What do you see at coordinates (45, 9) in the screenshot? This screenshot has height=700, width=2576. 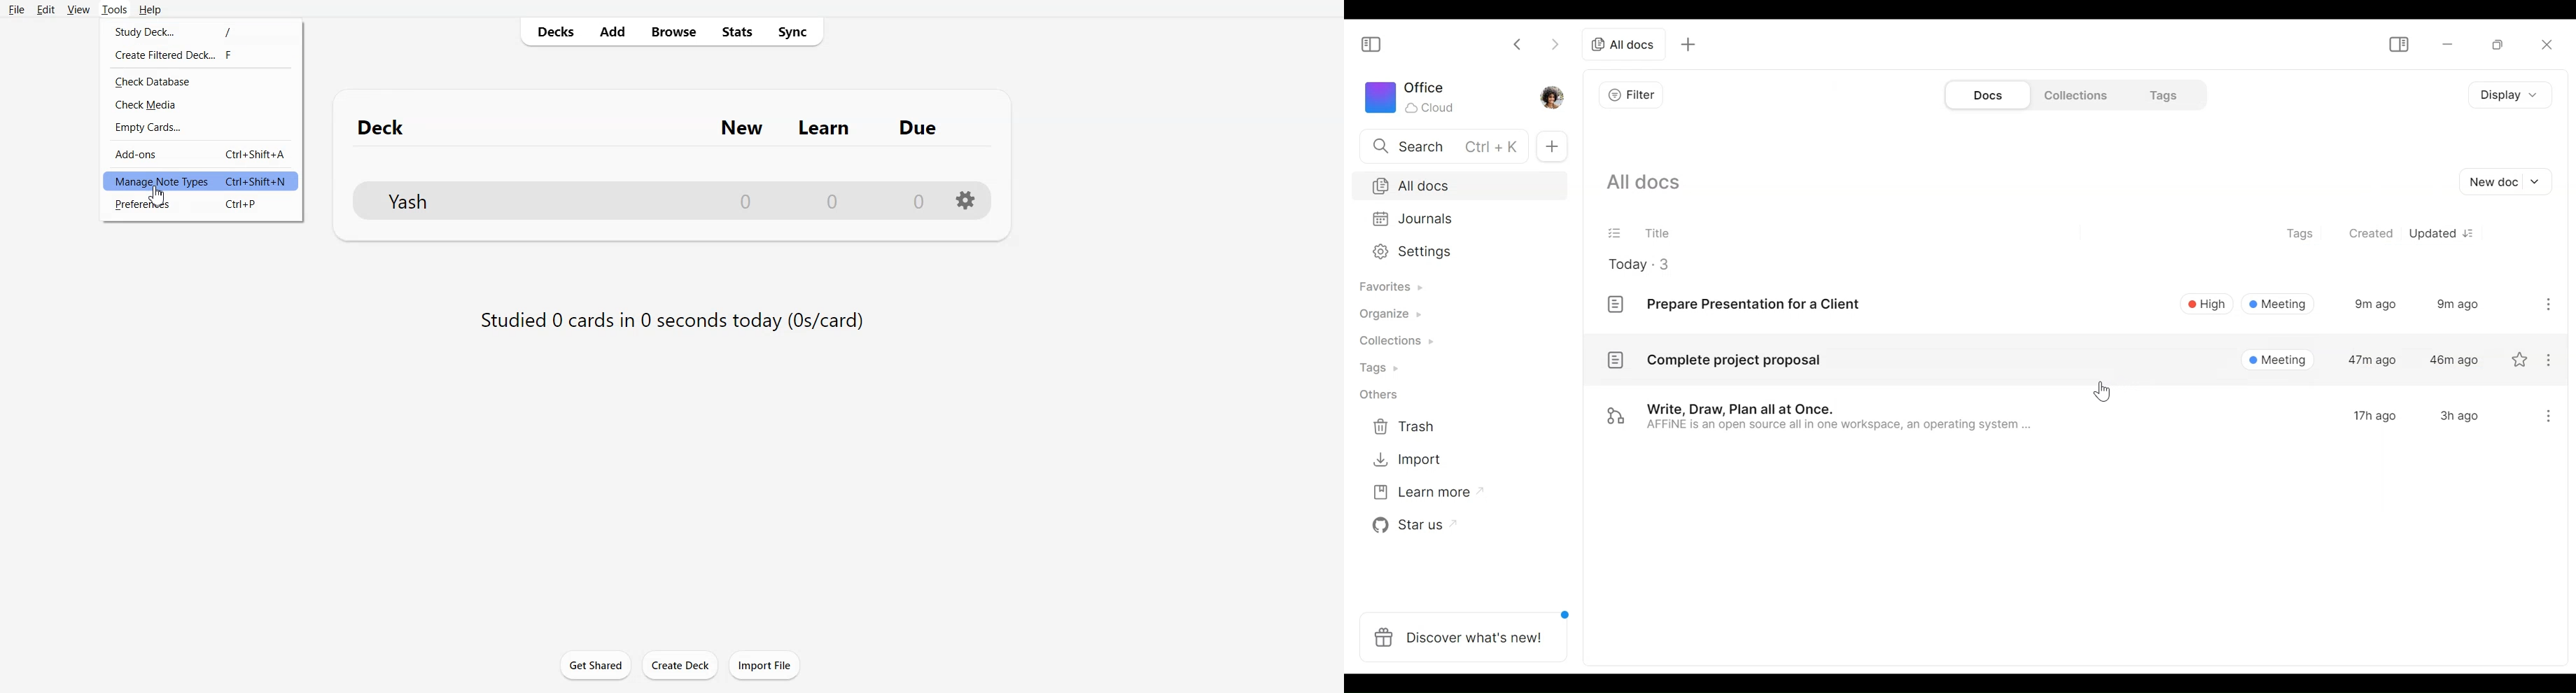 I see `Edit` at bounding box center [45, 9].